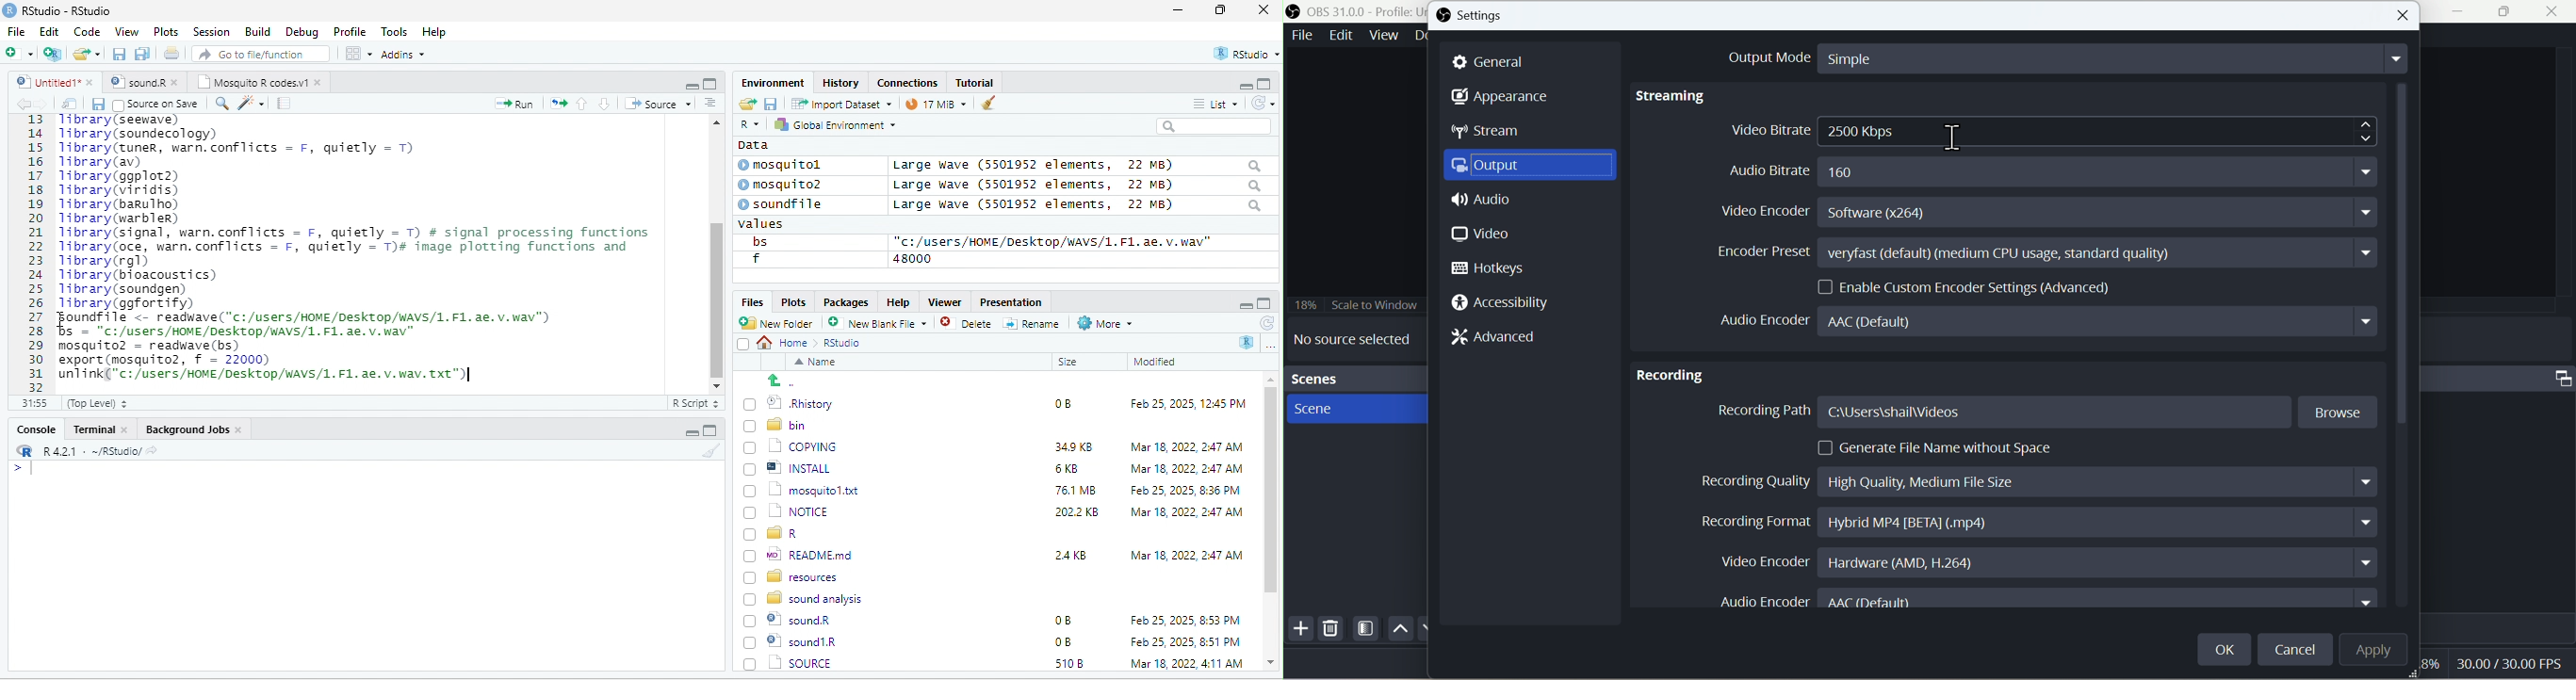  I want to click on note, so click(285, 103).